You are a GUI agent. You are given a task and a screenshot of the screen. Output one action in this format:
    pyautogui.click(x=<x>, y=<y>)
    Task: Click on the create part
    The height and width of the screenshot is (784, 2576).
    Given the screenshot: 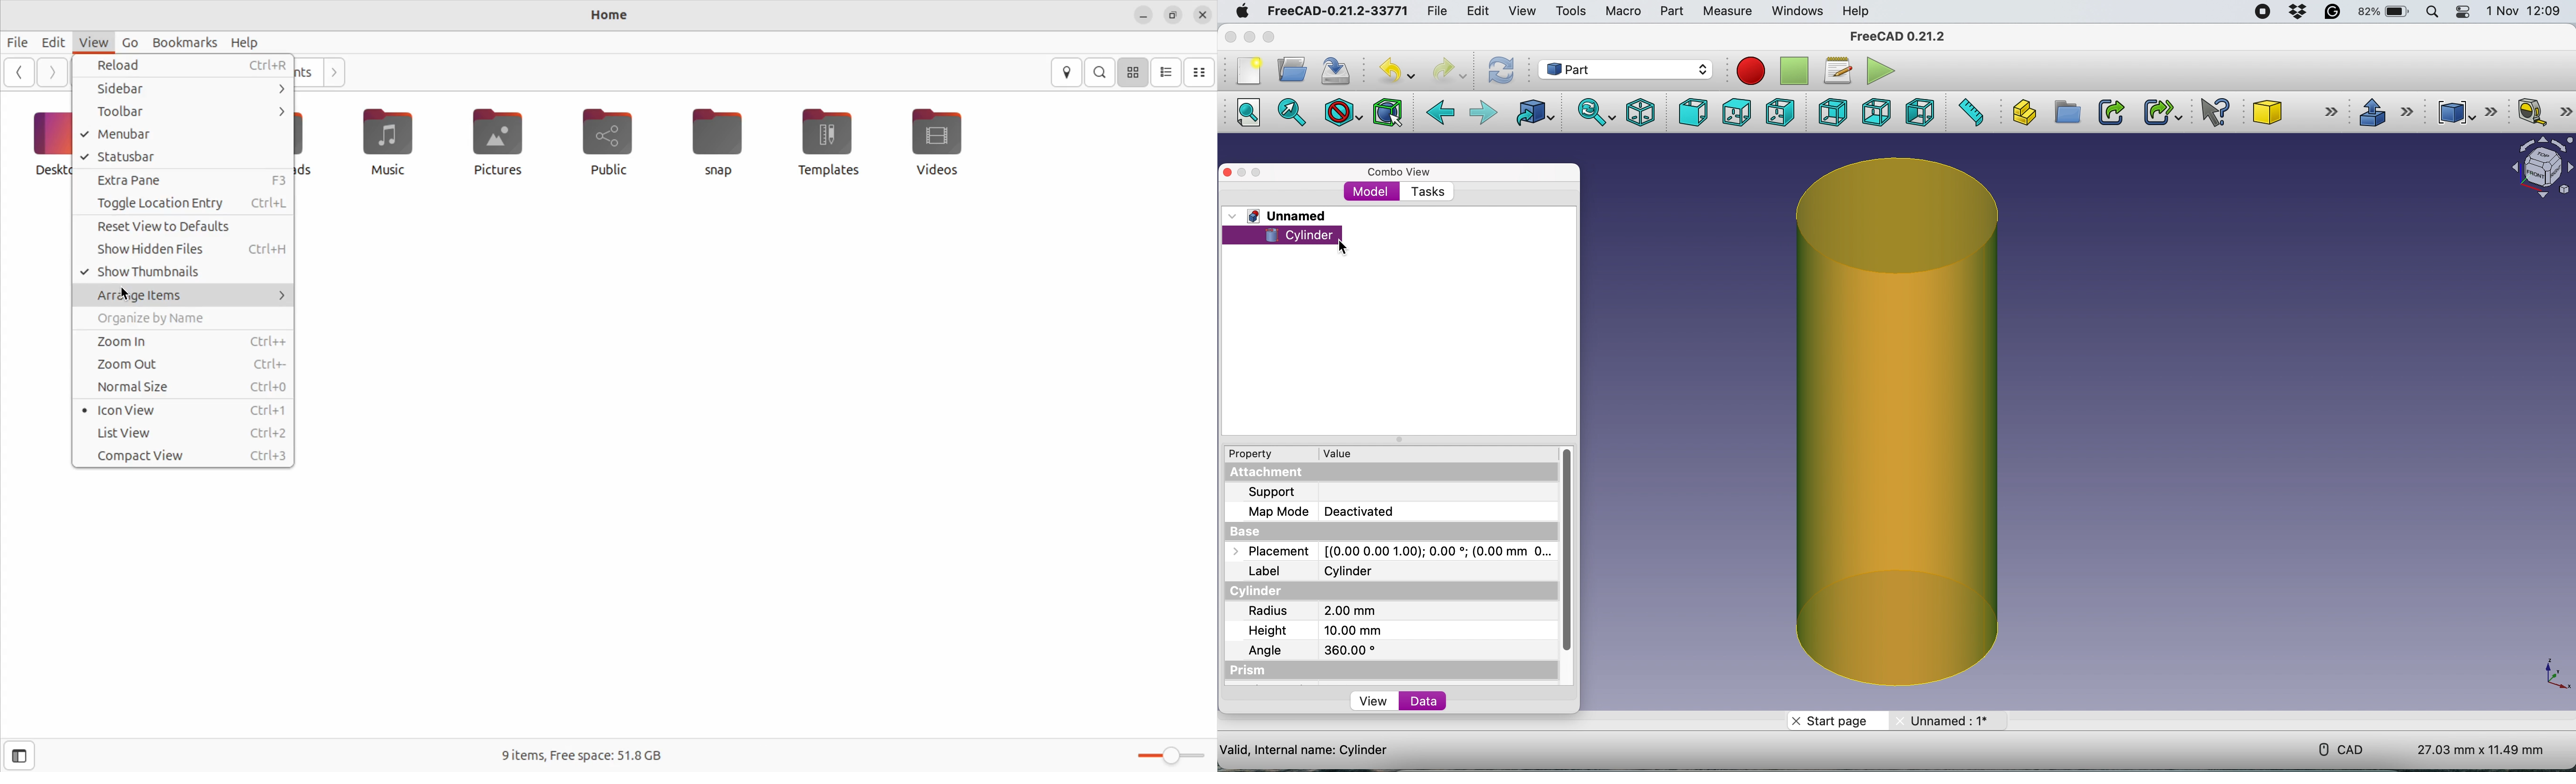 What is the action you would take?
    pyautogui.click(x=2022, y=112)
    